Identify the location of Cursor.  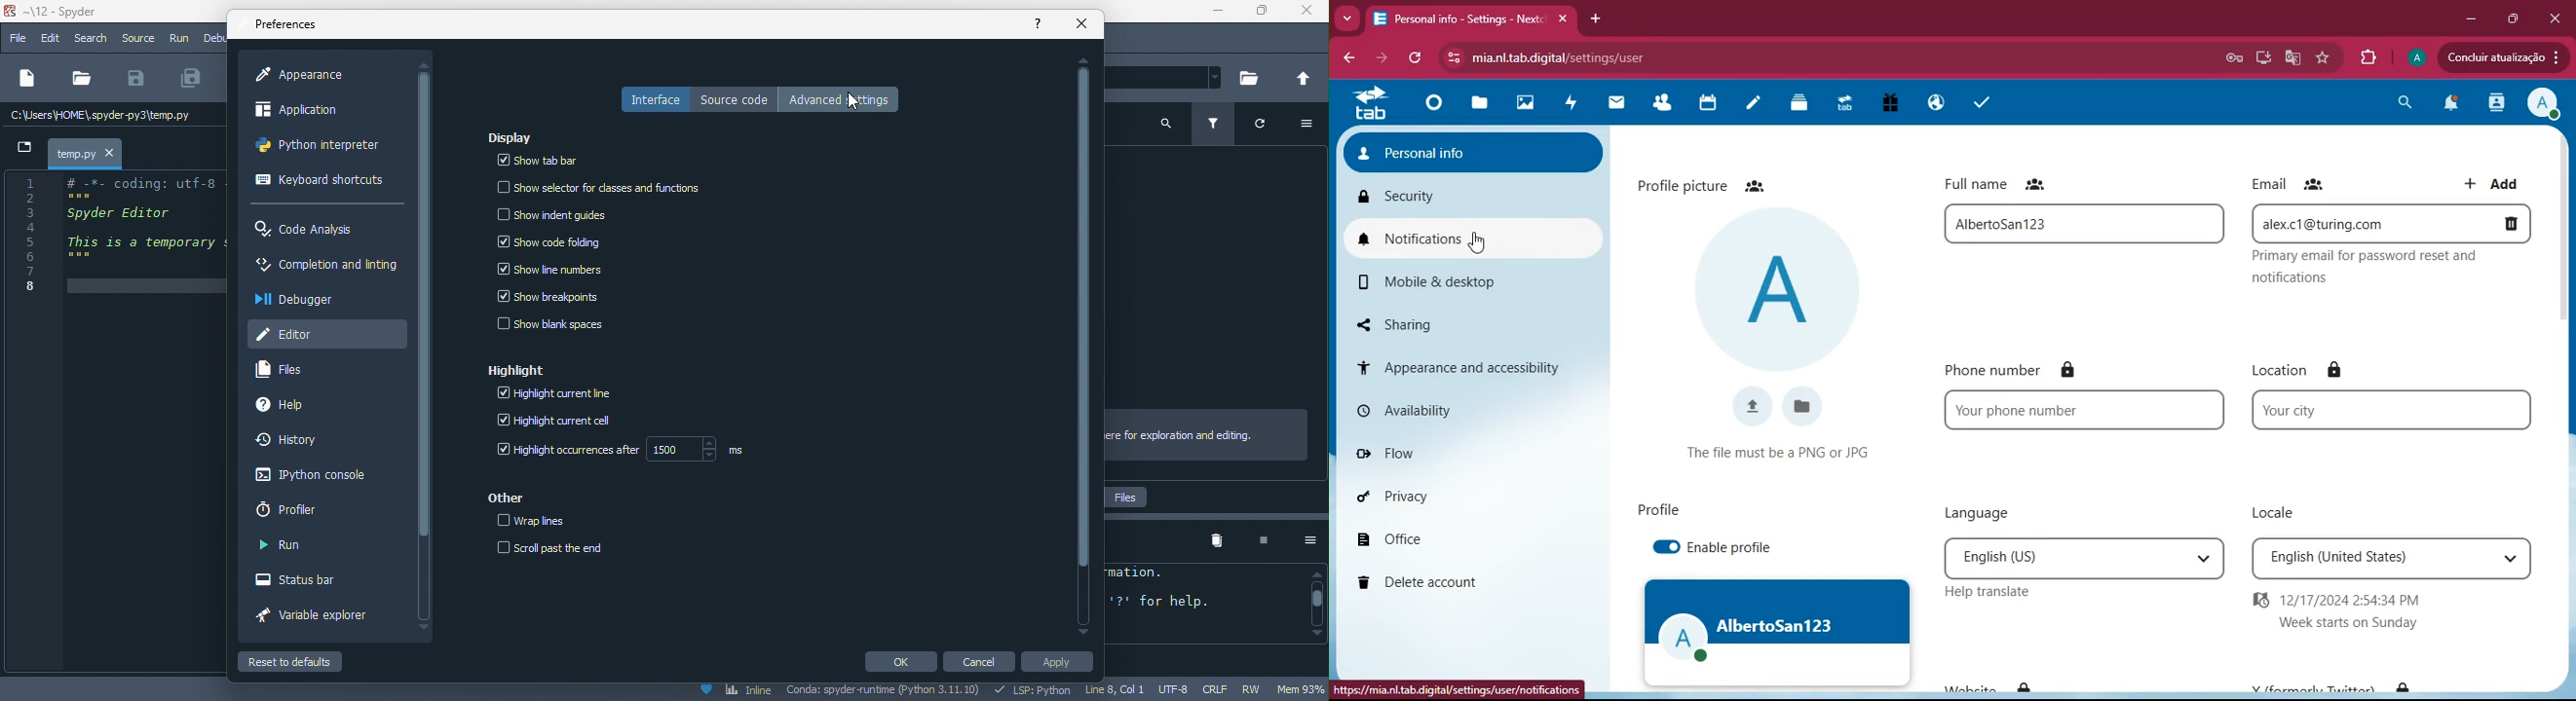
(1479, 243).